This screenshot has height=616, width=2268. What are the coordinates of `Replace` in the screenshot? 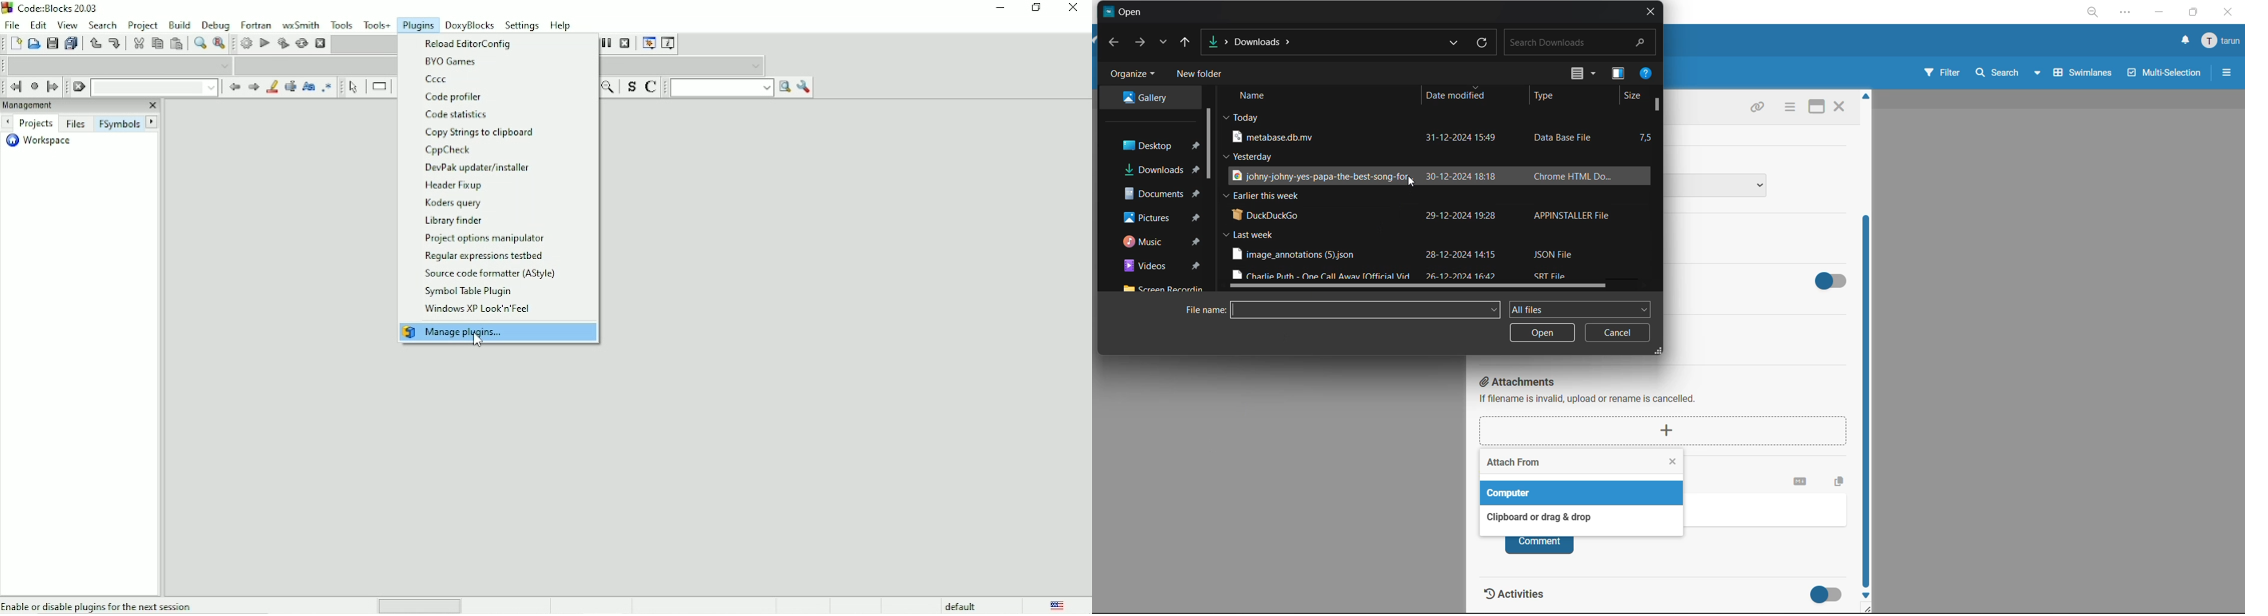 It's located at (219, 44).